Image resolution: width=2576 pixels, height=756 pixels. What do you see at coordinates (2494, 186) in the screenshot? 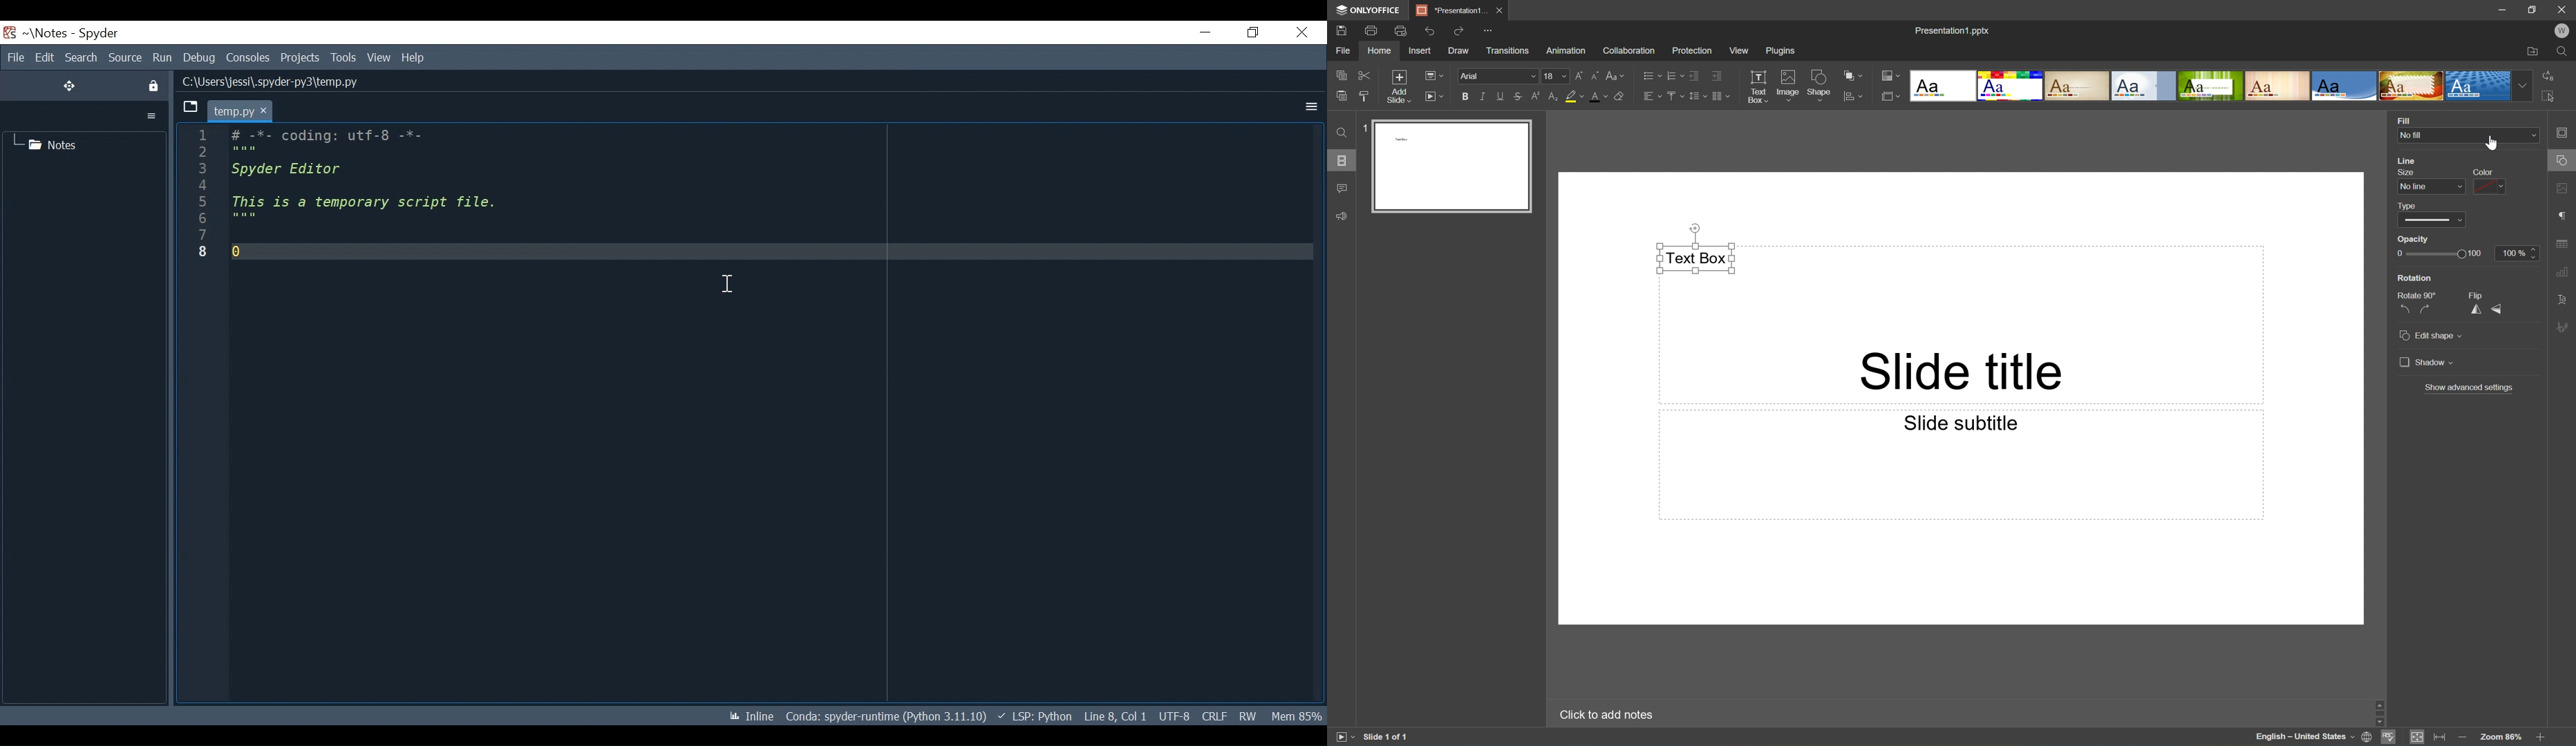
I see `Color` at bounding box center [2494, 186].